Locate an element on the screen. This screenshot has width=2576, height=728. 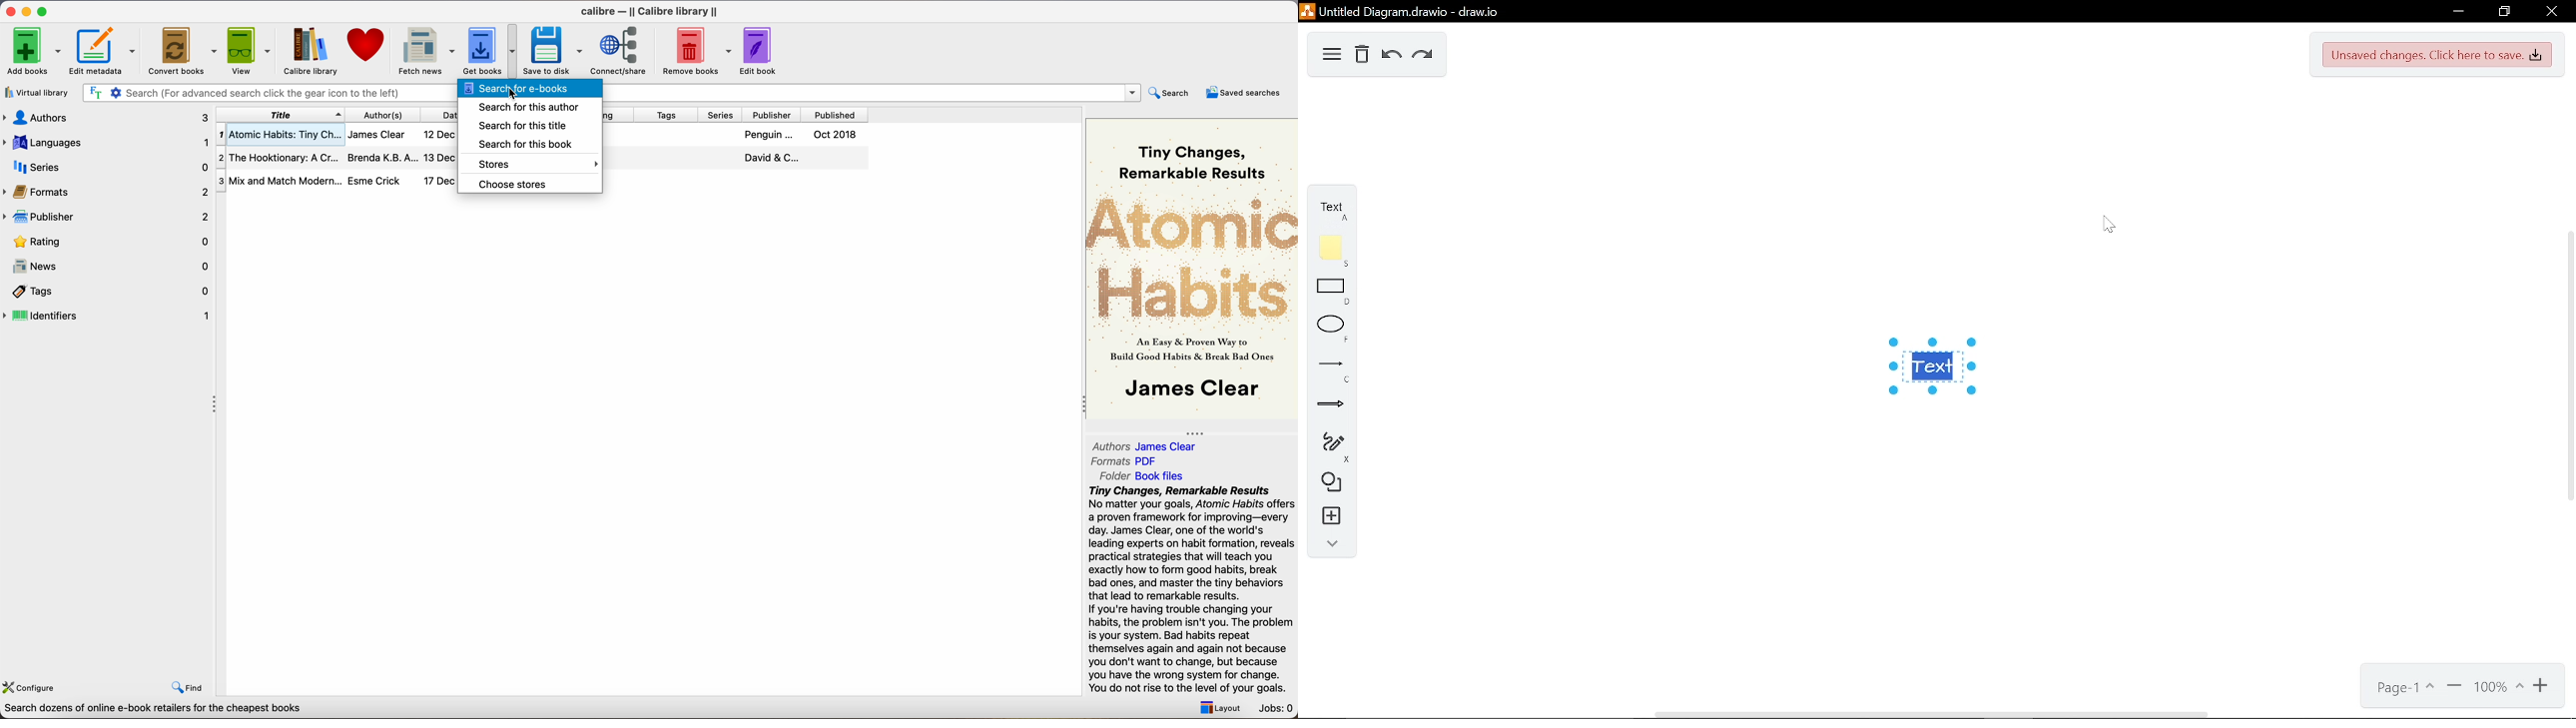
edit metadata is located at coordinates (106, 52).